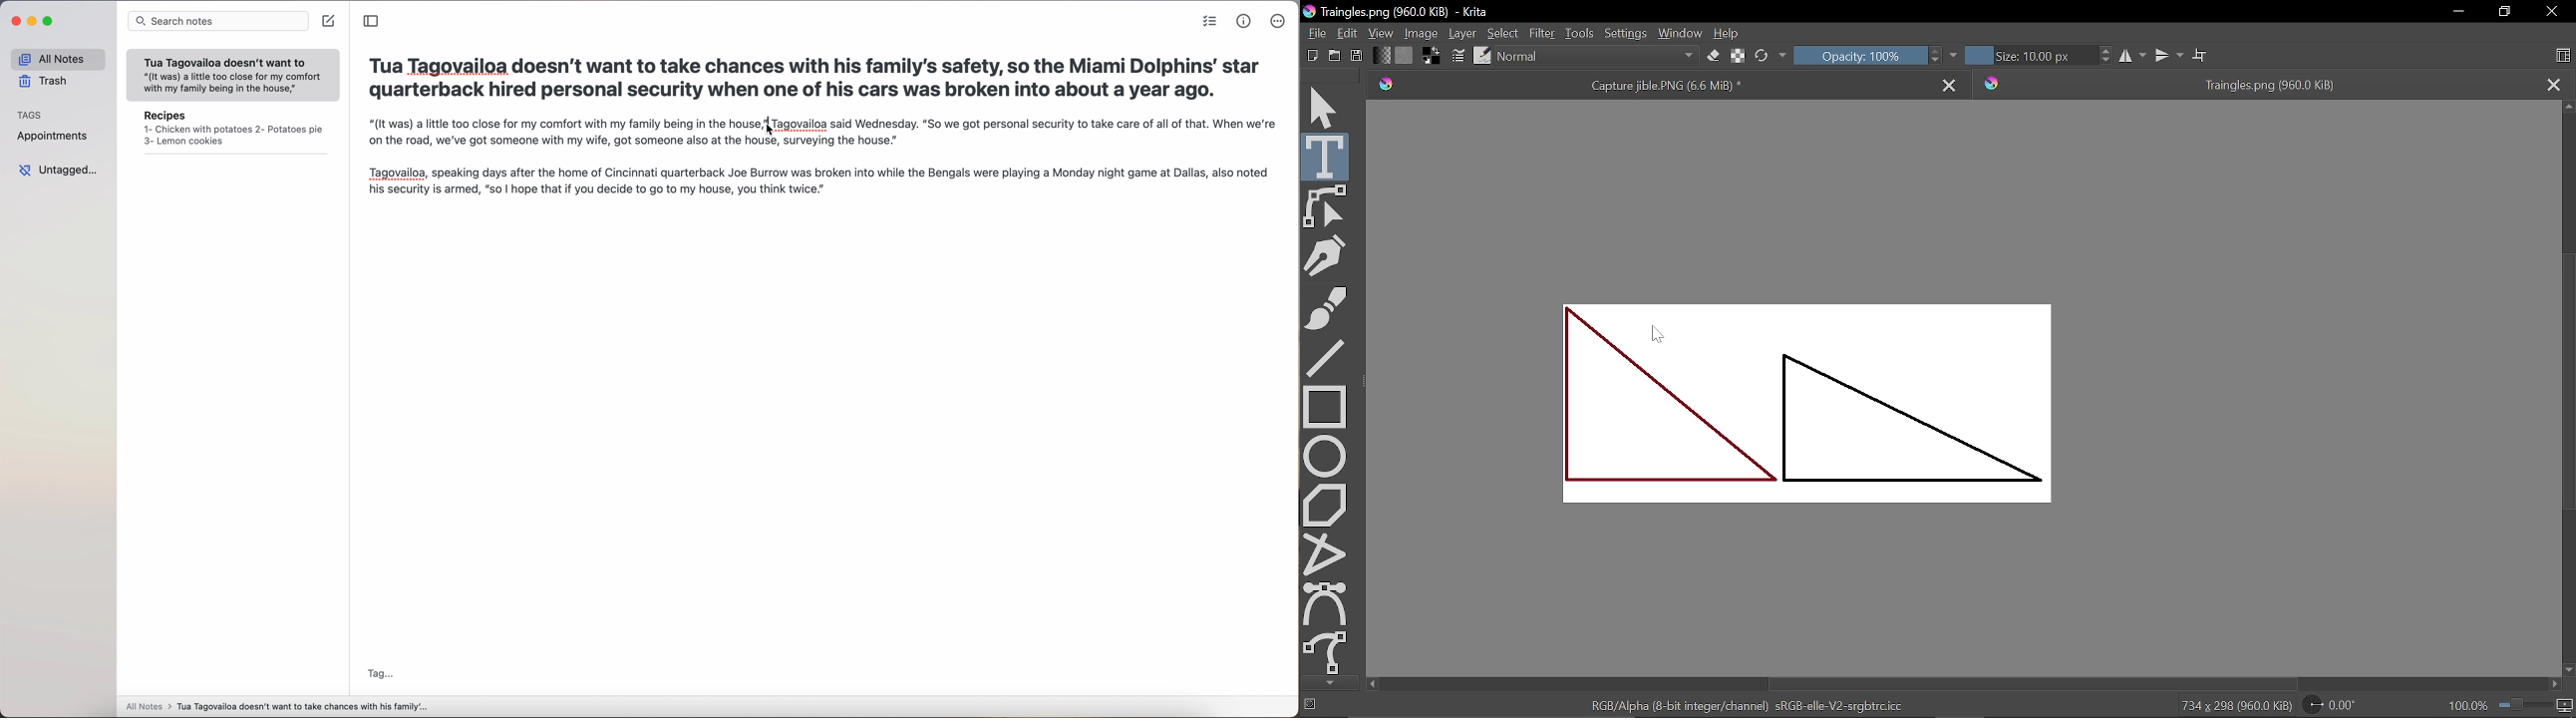 Image resolution: width=2576 pixels, height=728 pixels. I want to click on Rectangle tool, so click(1325, 405).